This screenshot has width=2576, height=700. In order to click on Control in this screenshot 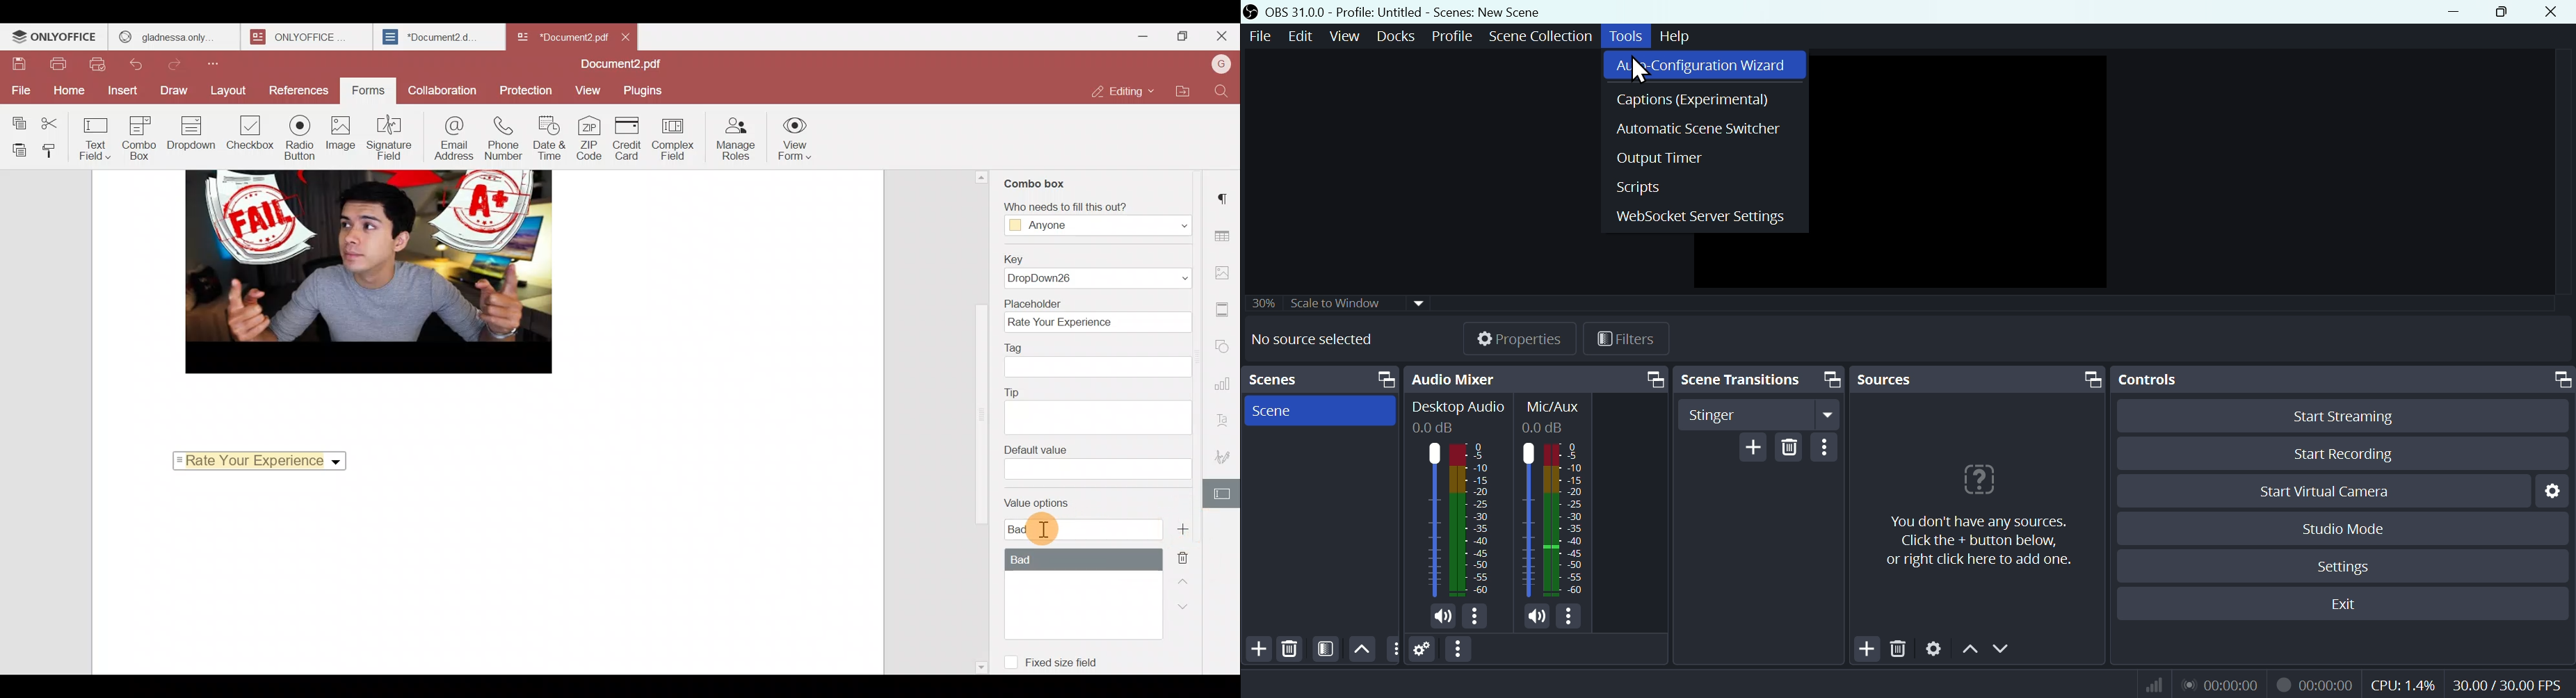, I will do `click(2157, 380)`.